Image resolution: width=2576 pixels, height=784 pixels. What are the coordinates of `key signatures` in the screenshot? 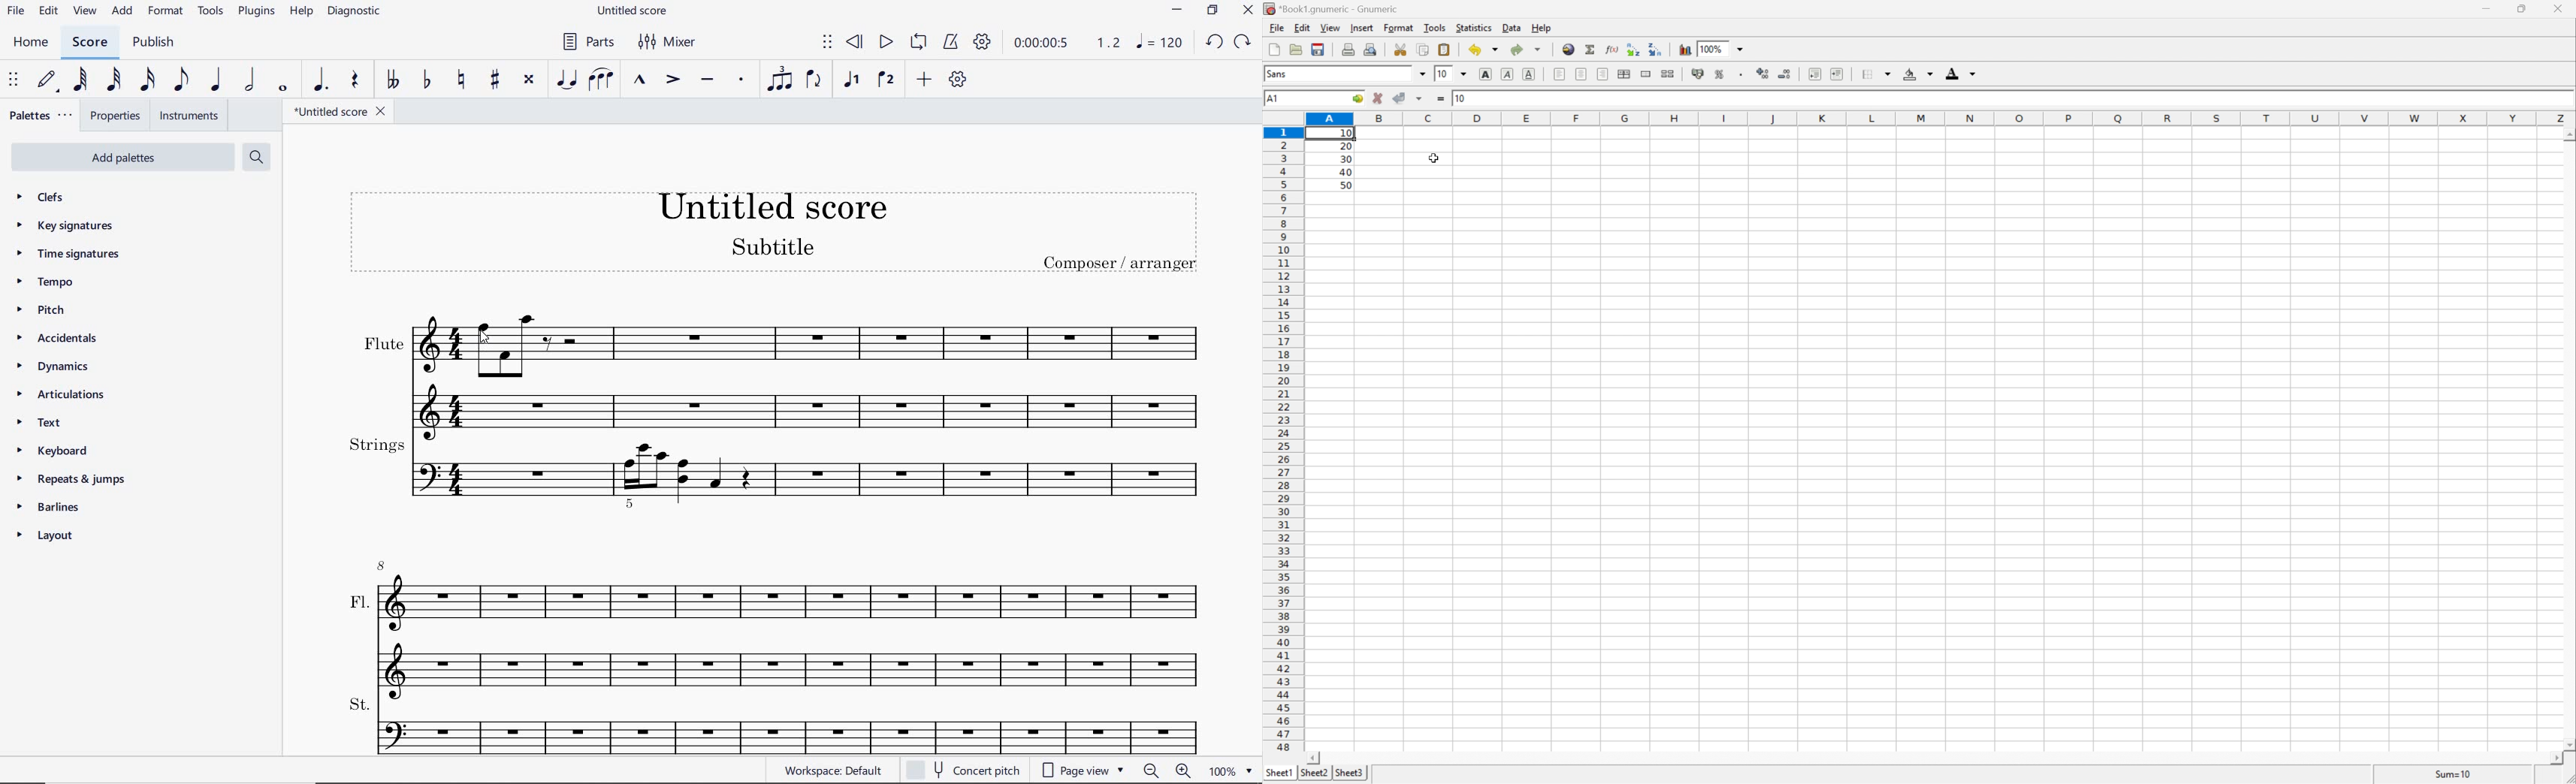 It's located at (68, 228).